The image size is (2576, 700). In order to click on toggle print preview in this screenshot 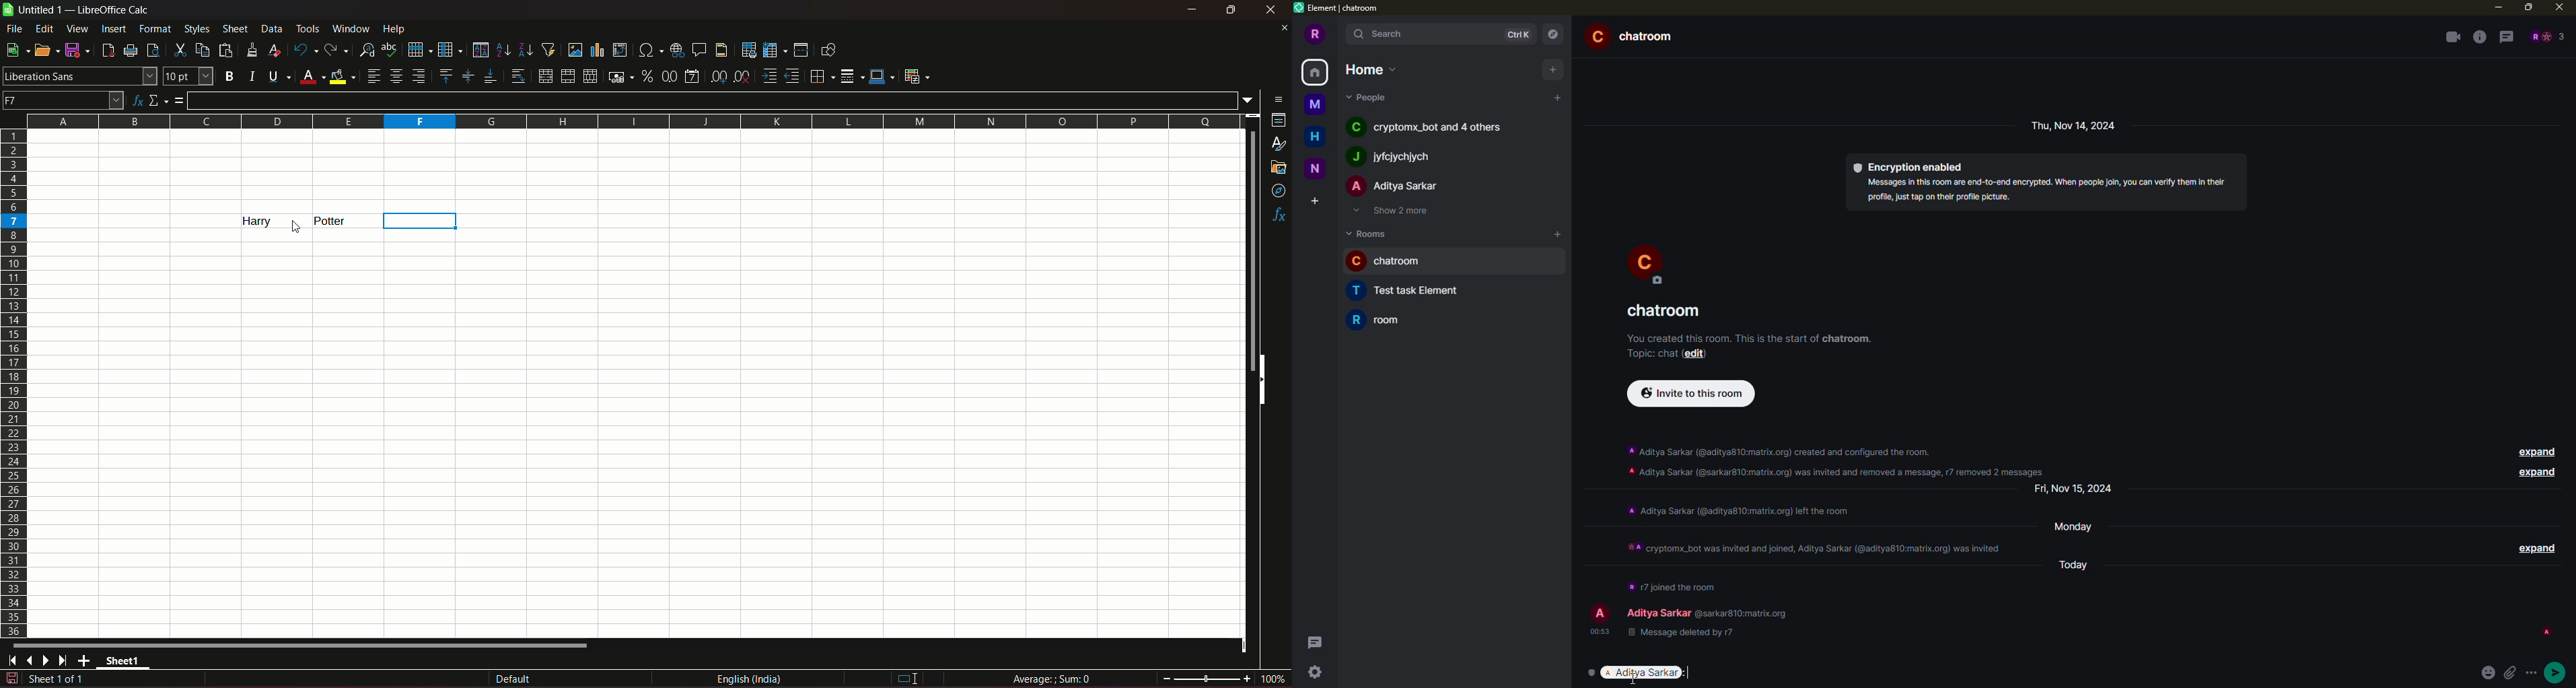, I will do `click(151, 48)`.